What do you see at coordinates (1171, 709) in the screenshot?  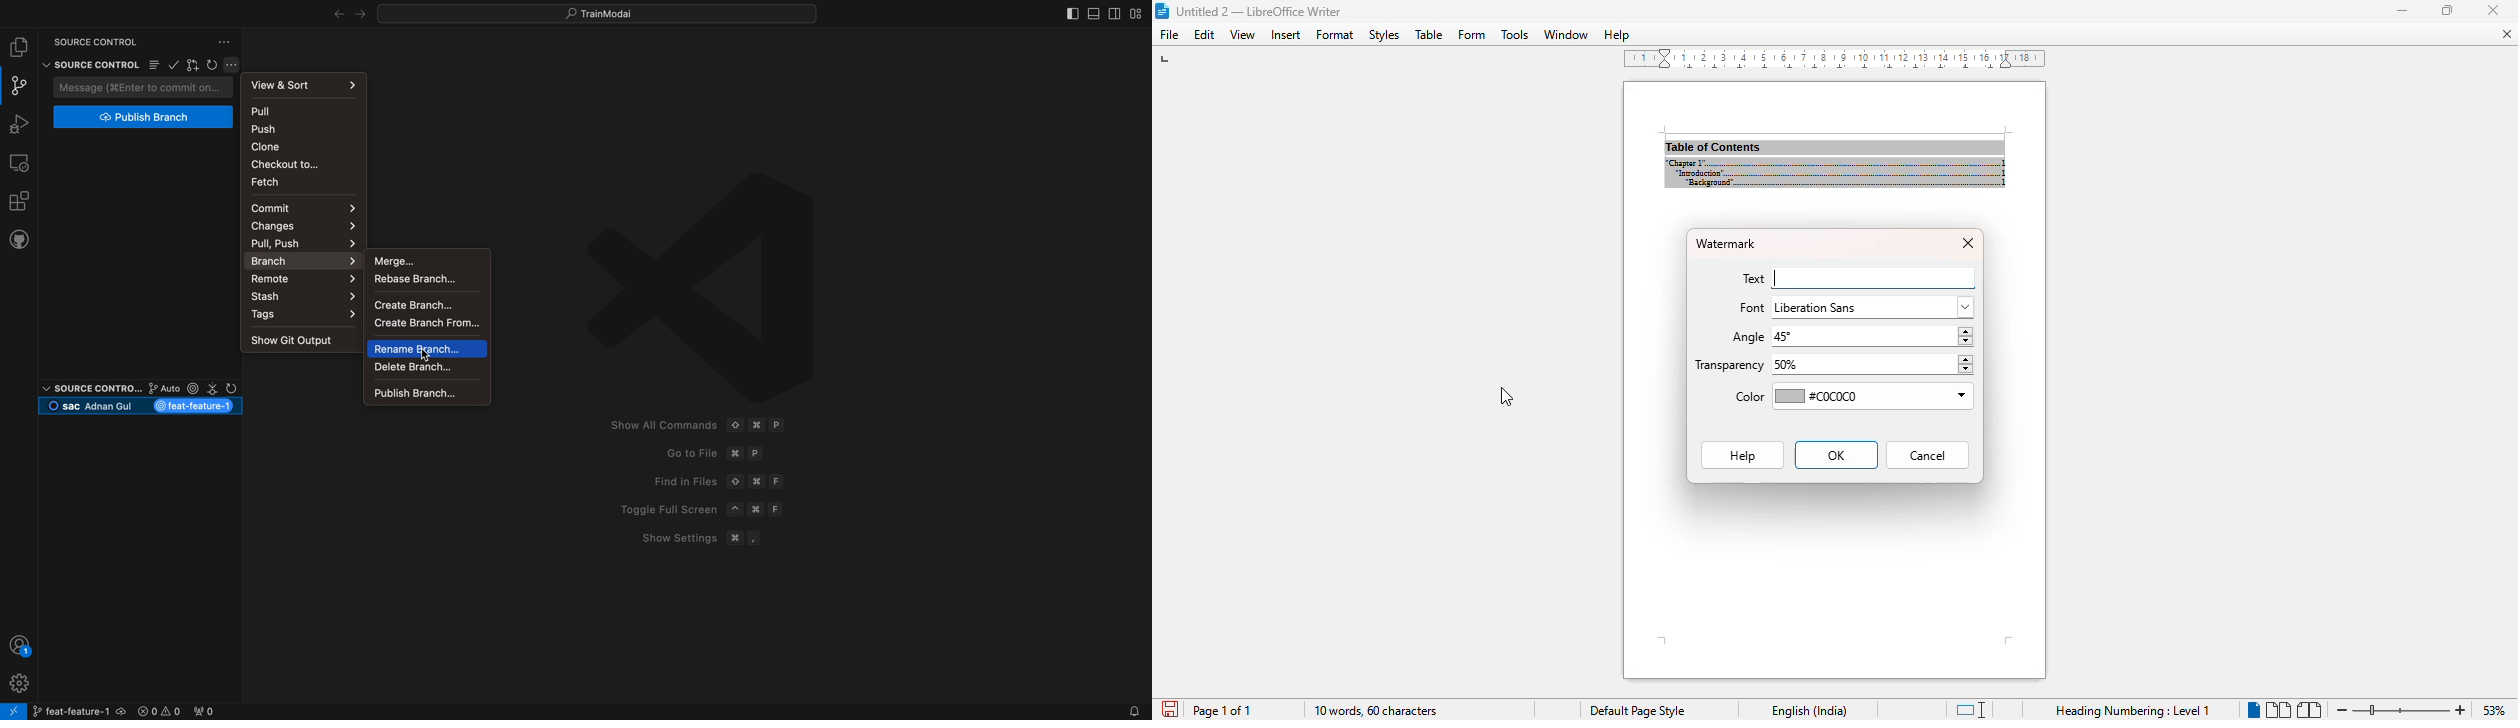 I see `click to save document` at bounding box center [1171, 709].